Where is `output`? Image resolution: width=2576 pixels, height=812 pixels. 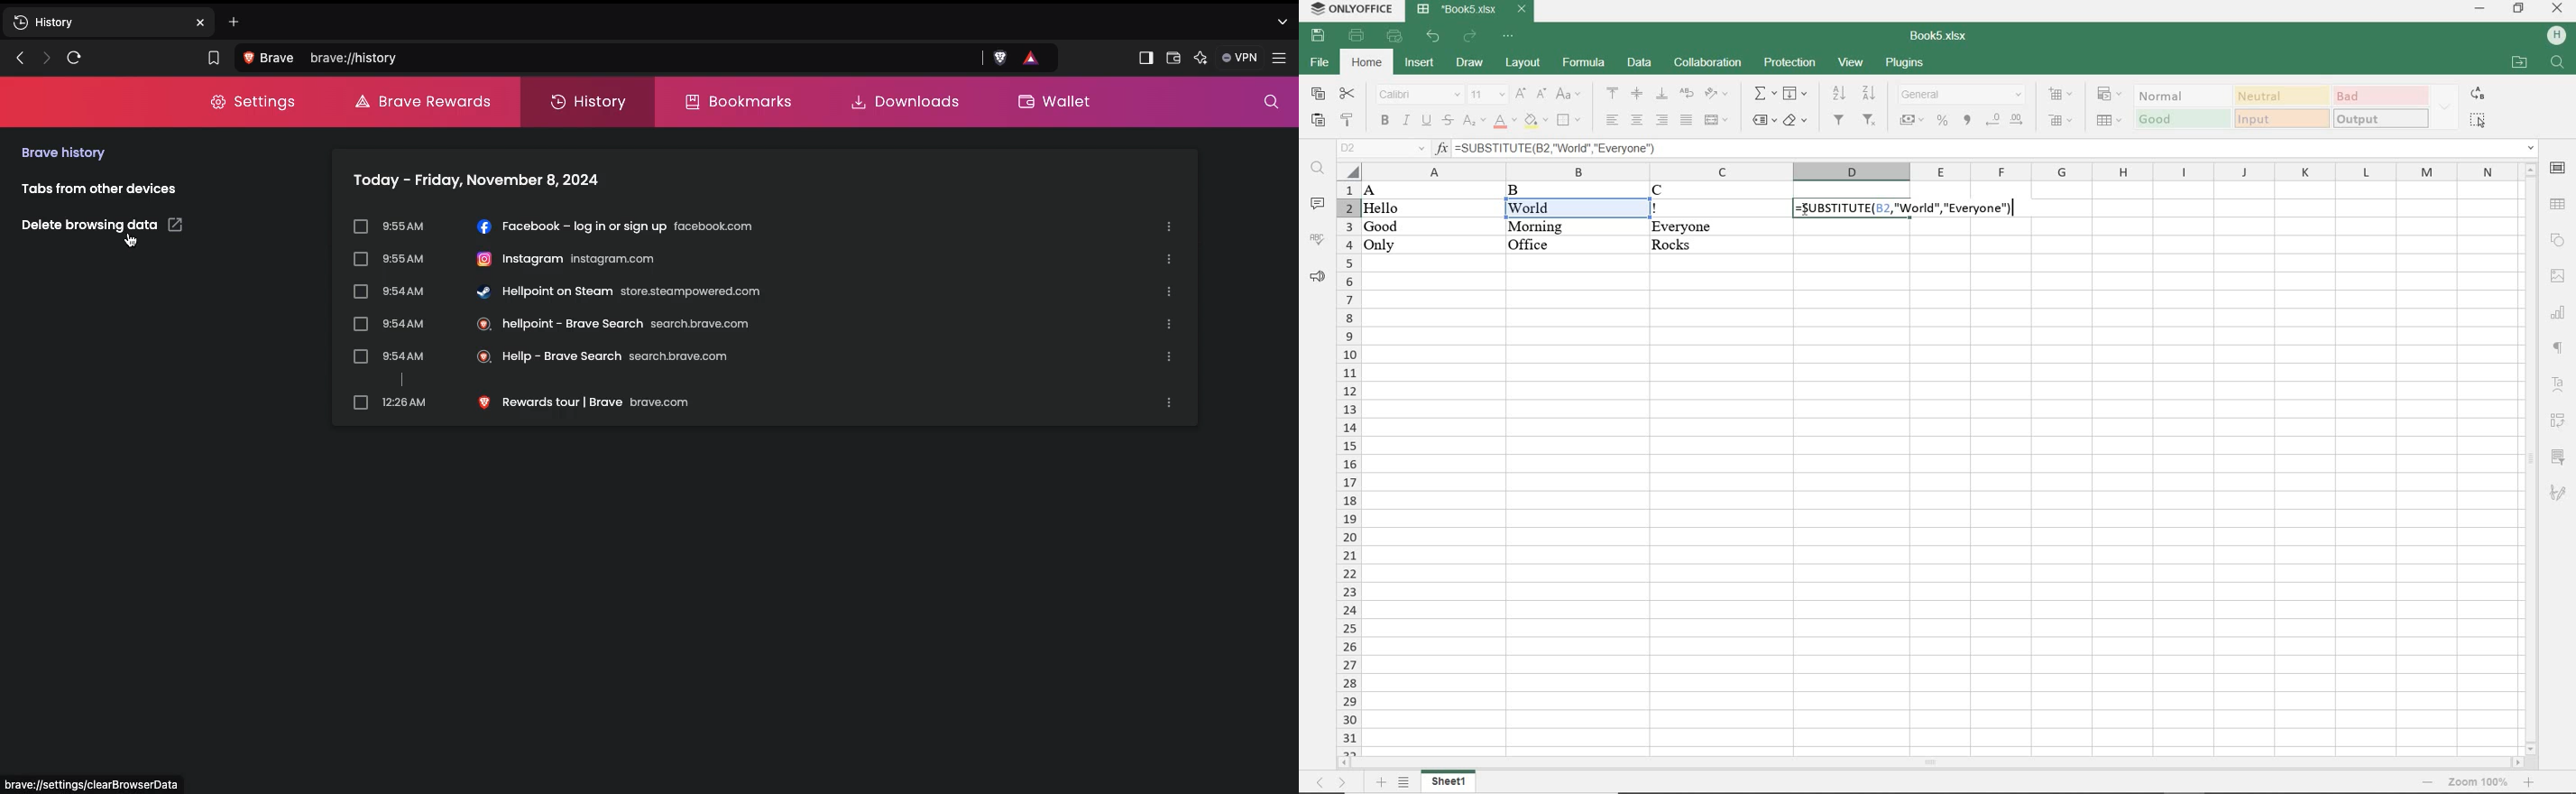
output is located at coordinates (2379, 120).